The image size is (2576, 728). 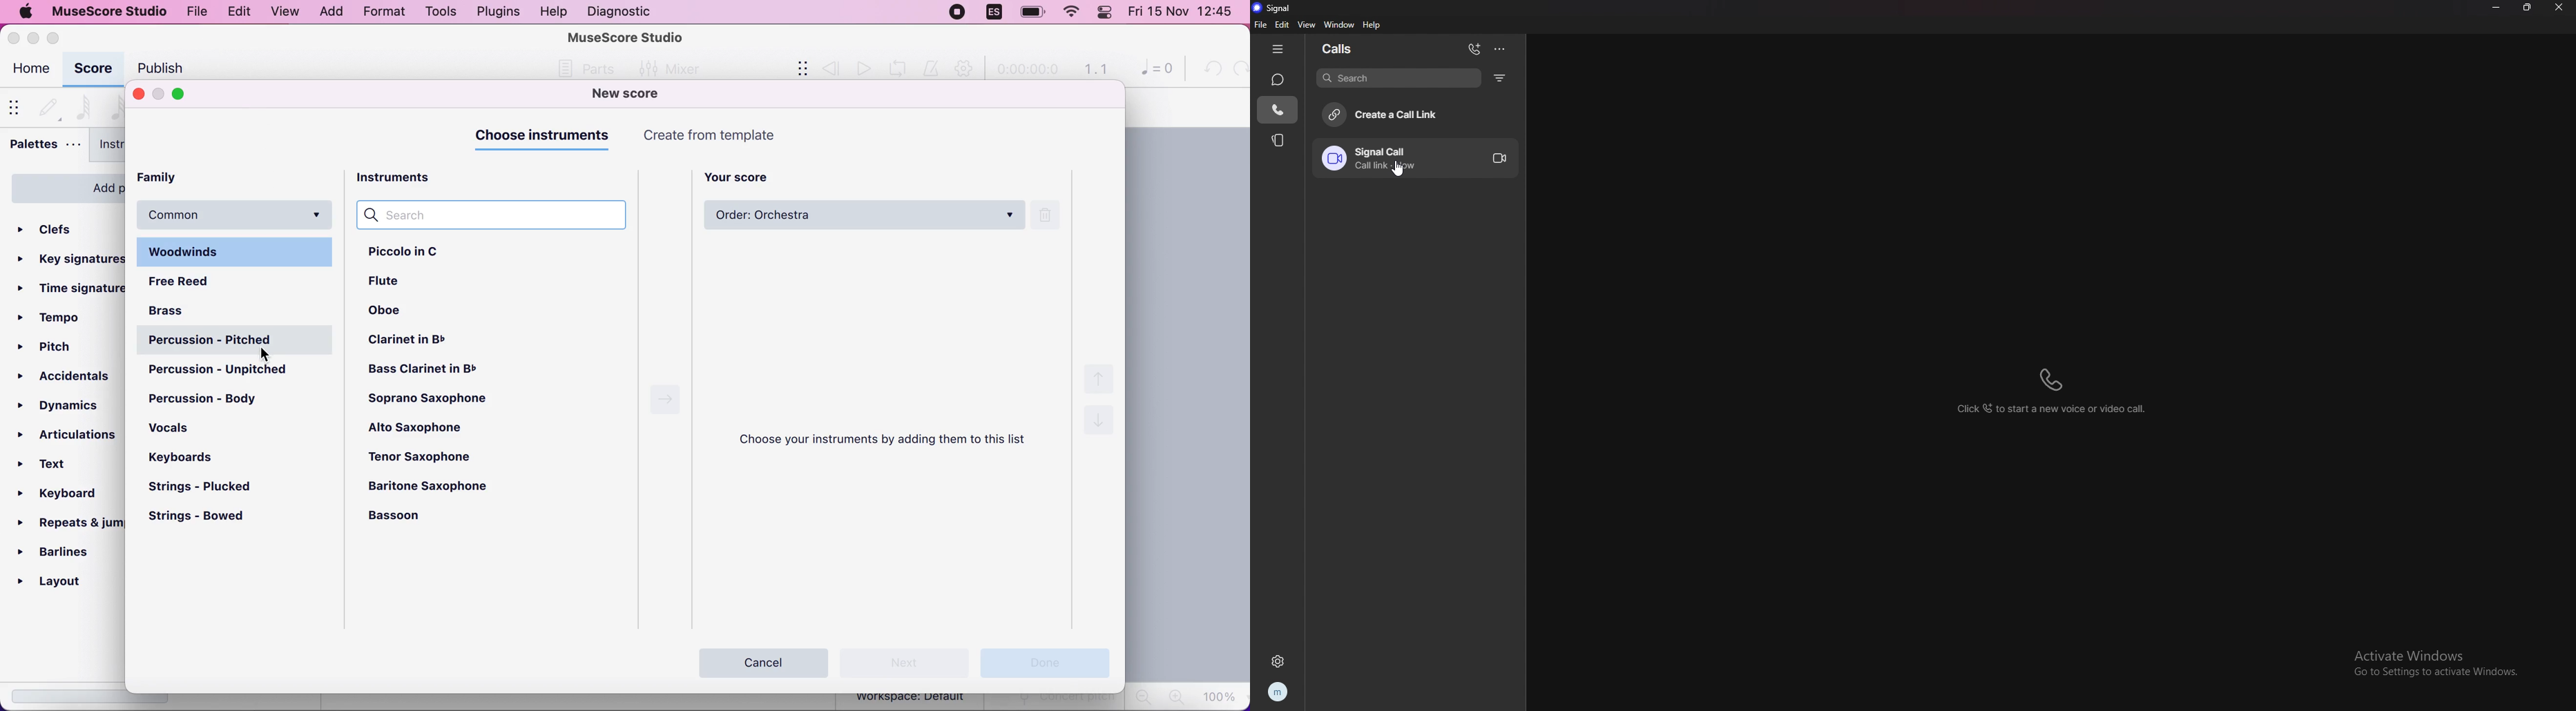 What do you see at coordinates (1348, 50) in the screenshot?
I see `calls` at bounding box center [1348, 50].